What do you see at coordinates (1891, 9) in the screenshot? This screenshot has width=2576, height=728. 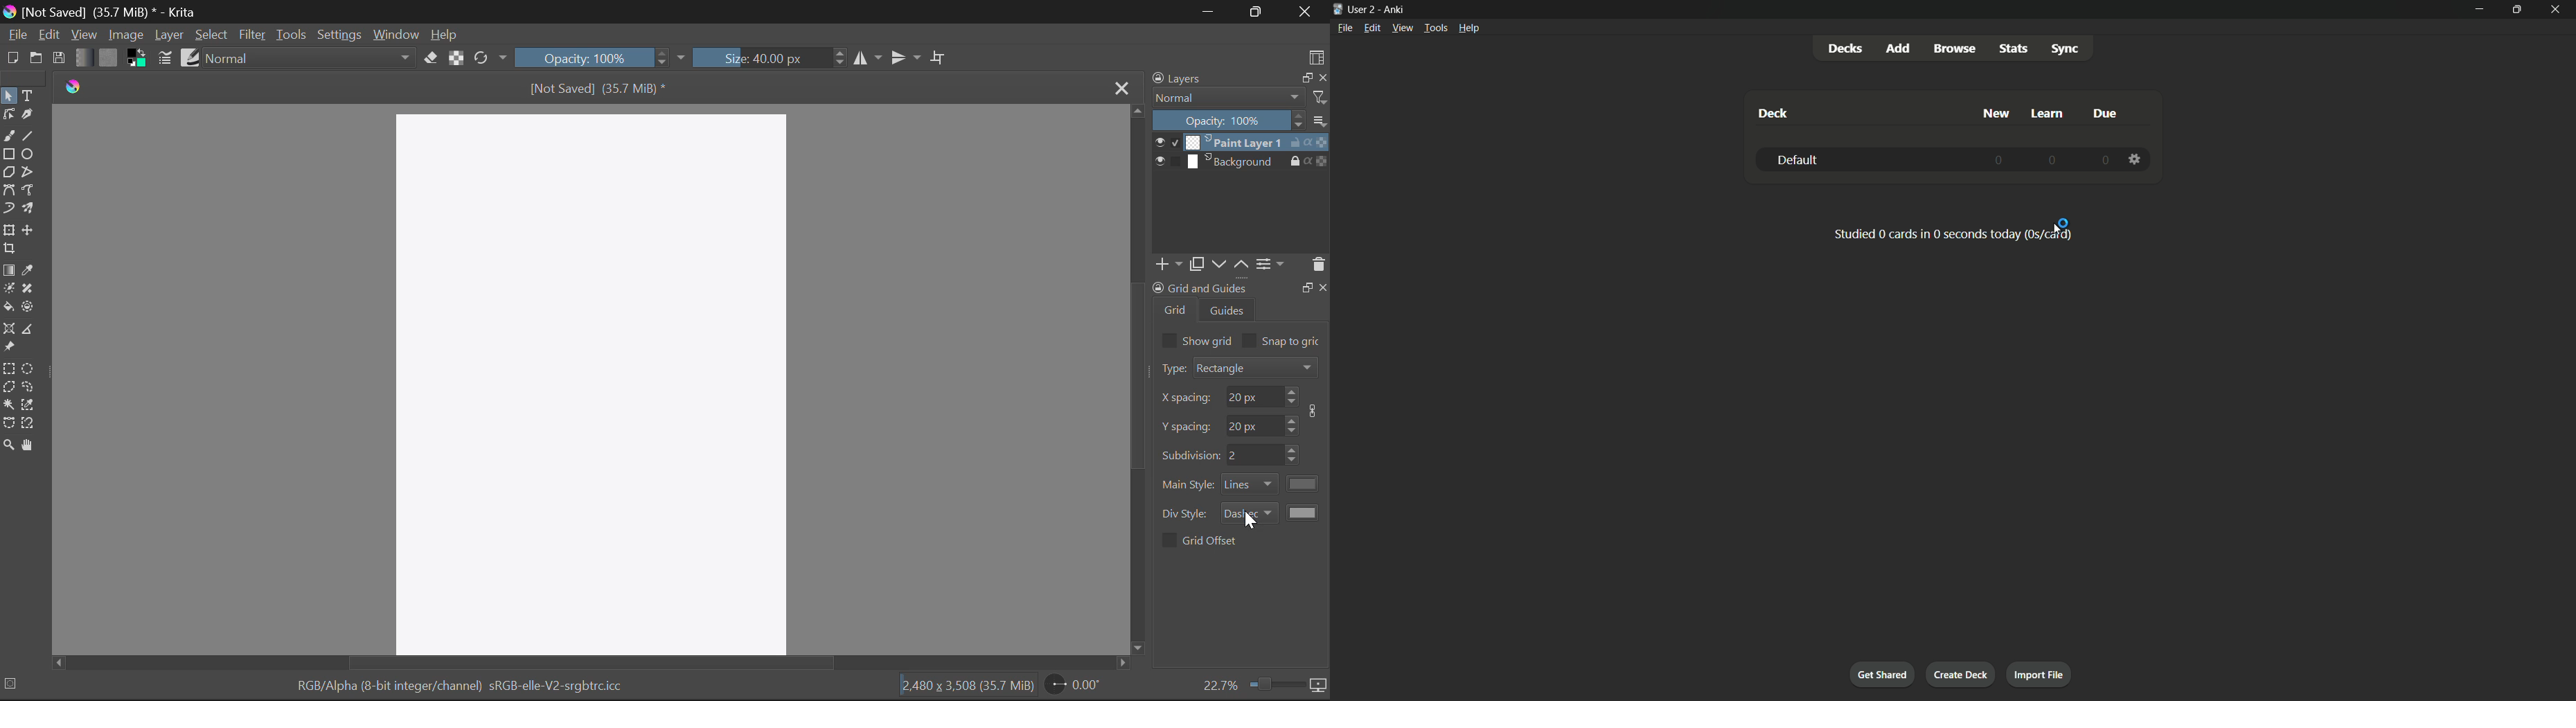 I see `User 2- Anki` at bounding box center [1891, 9].